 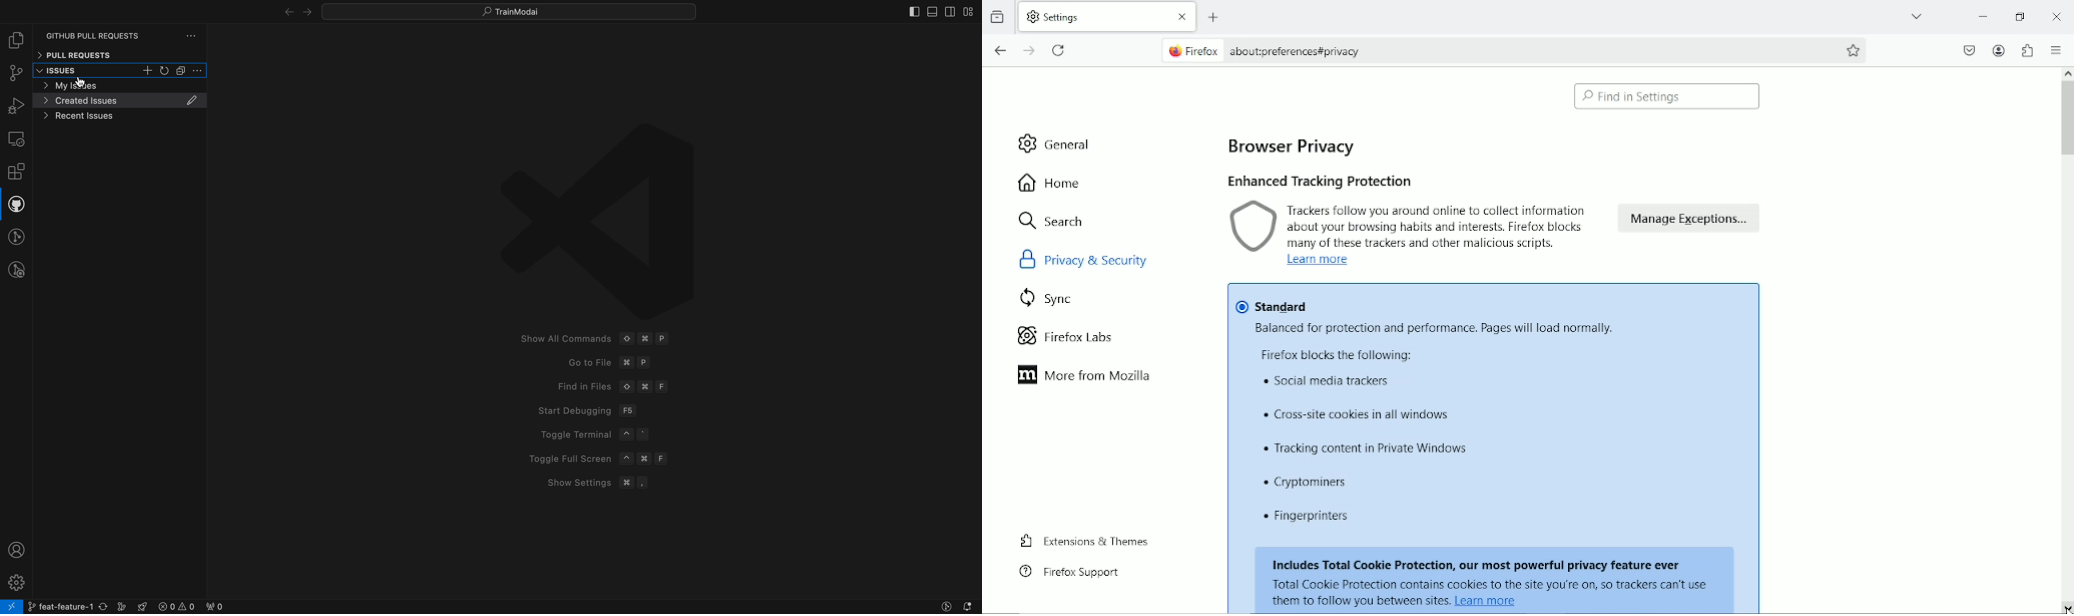 What do you see at coordinates (2059, 51) in the screenshot?
I see `open application menu` at bounding box center [2059, 51].